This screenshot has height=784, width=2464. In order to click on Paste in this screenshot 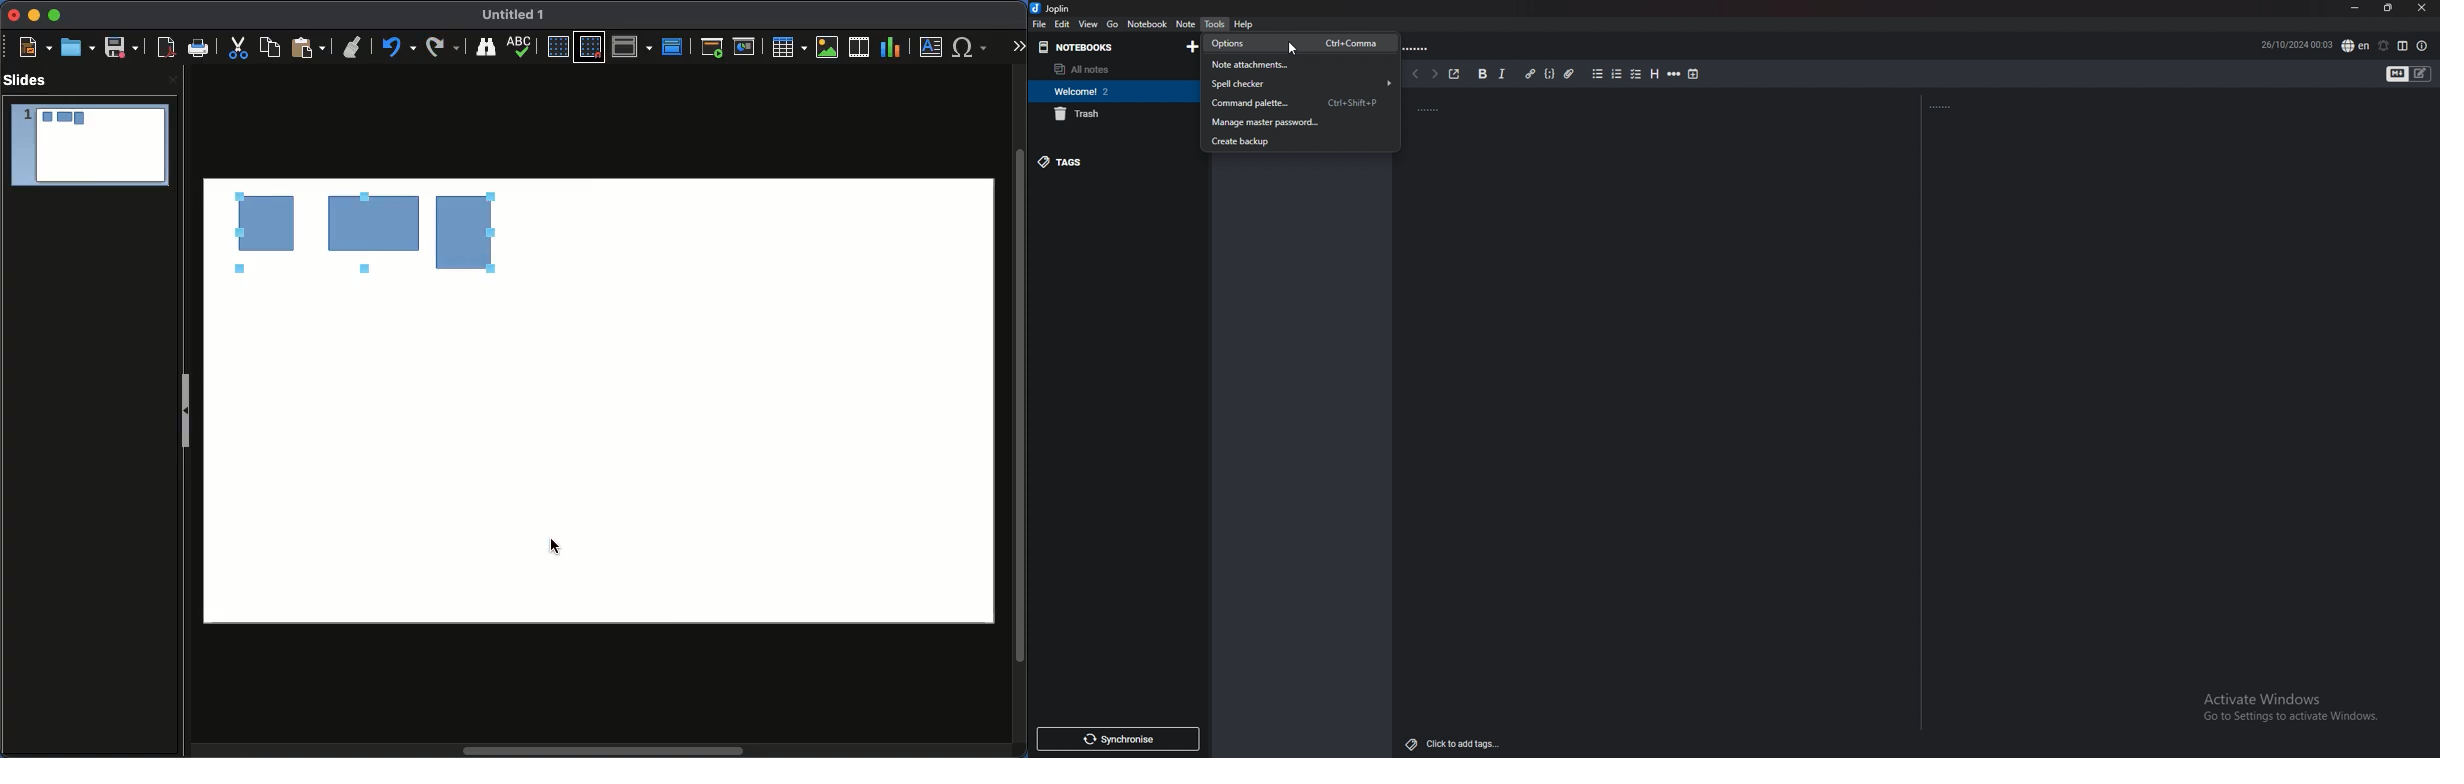, I will do `click(308, 48)`.